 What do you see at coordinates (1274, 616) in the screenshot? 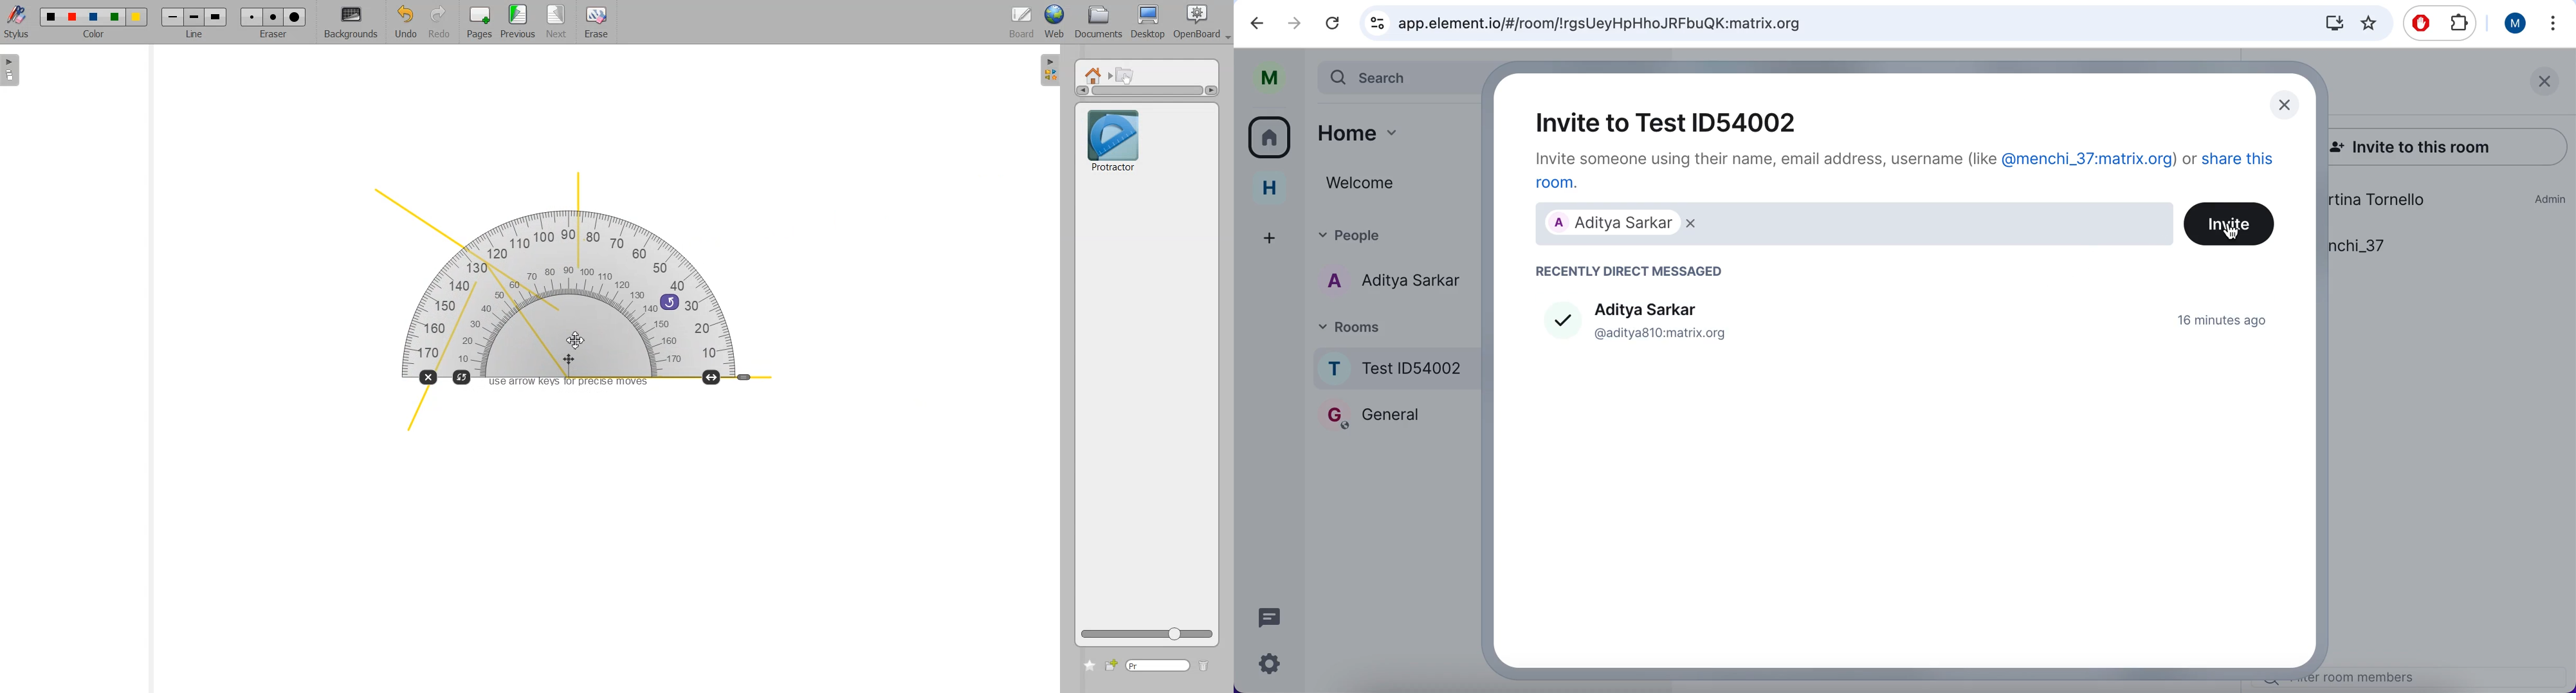
I see `chat` at bounding box center [1274, 616].